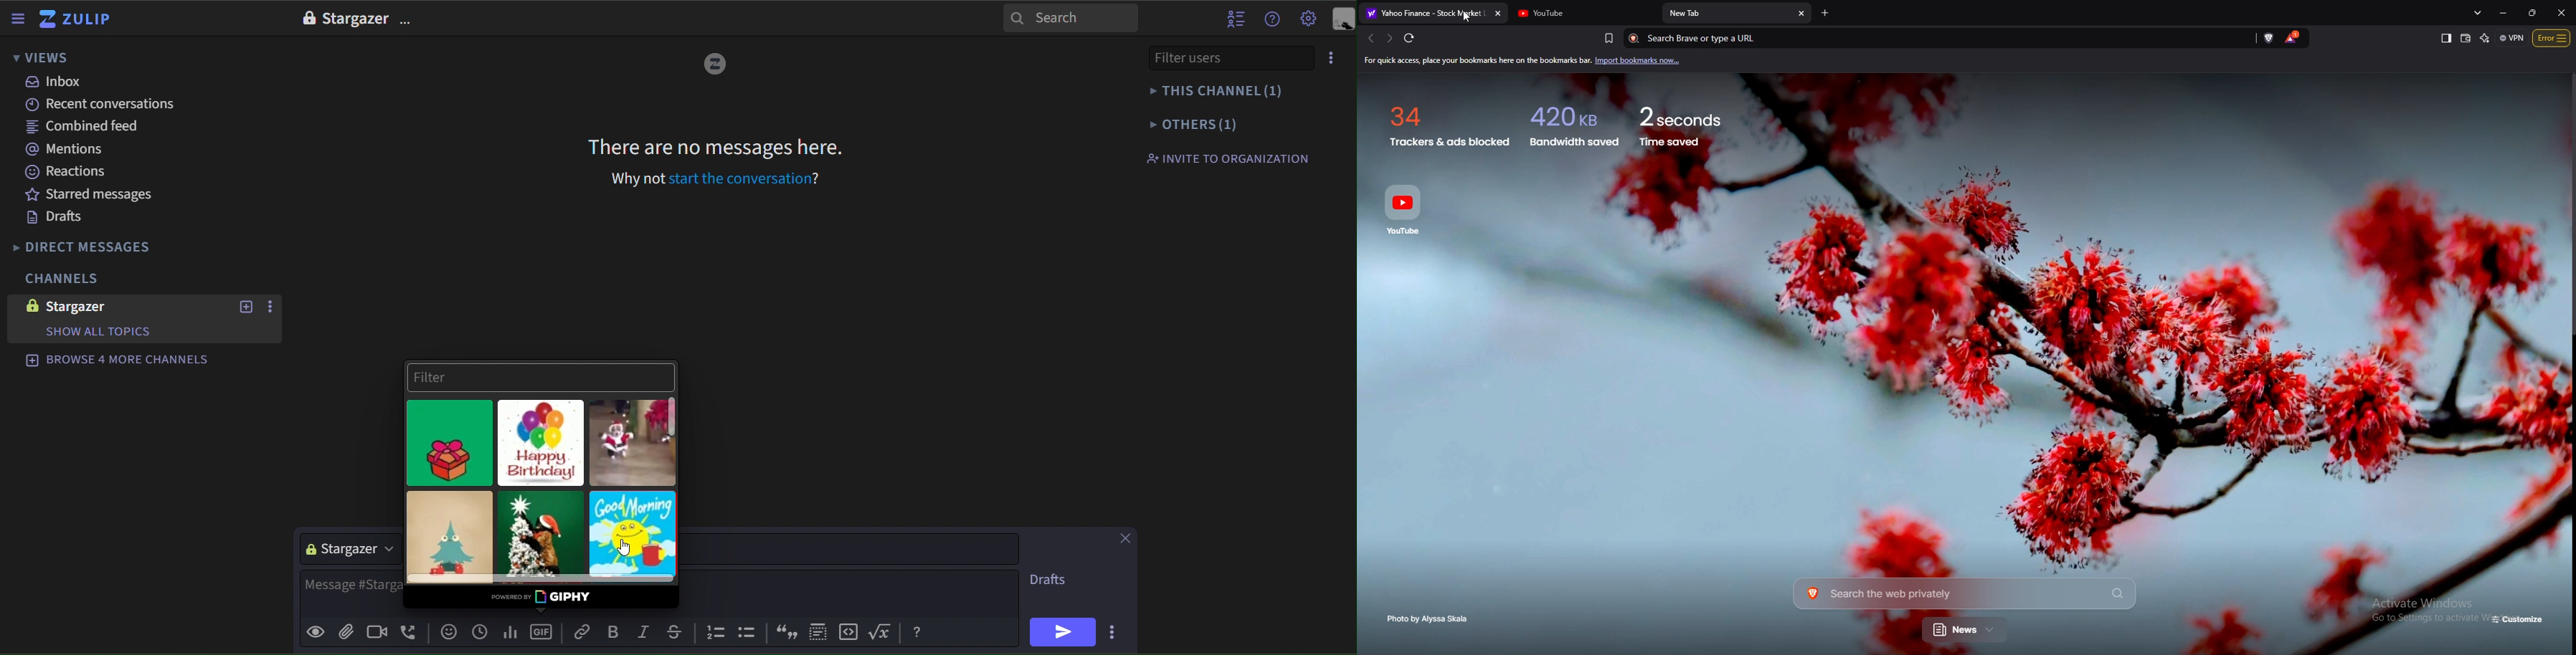 This screenshot has height=672, width=2576. I want to click on close, so click(1123, 538).